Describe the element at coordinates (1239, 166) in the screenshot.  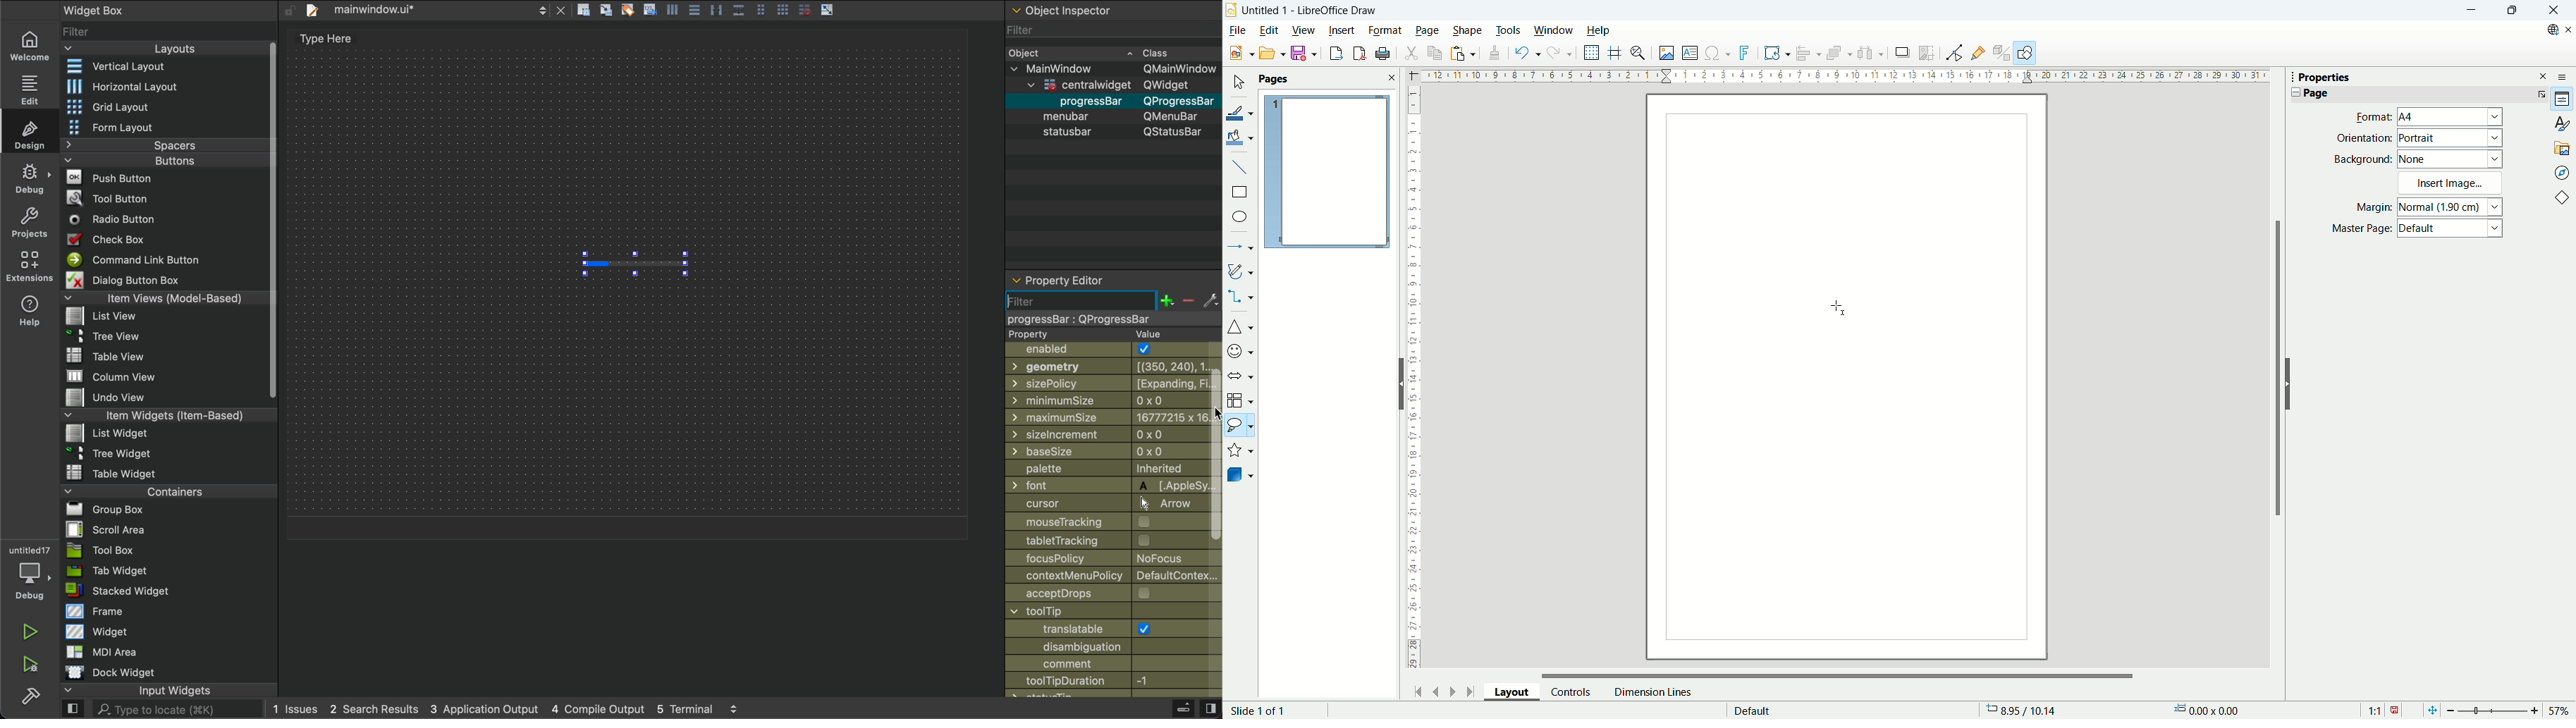
I see `insert line` at that location.